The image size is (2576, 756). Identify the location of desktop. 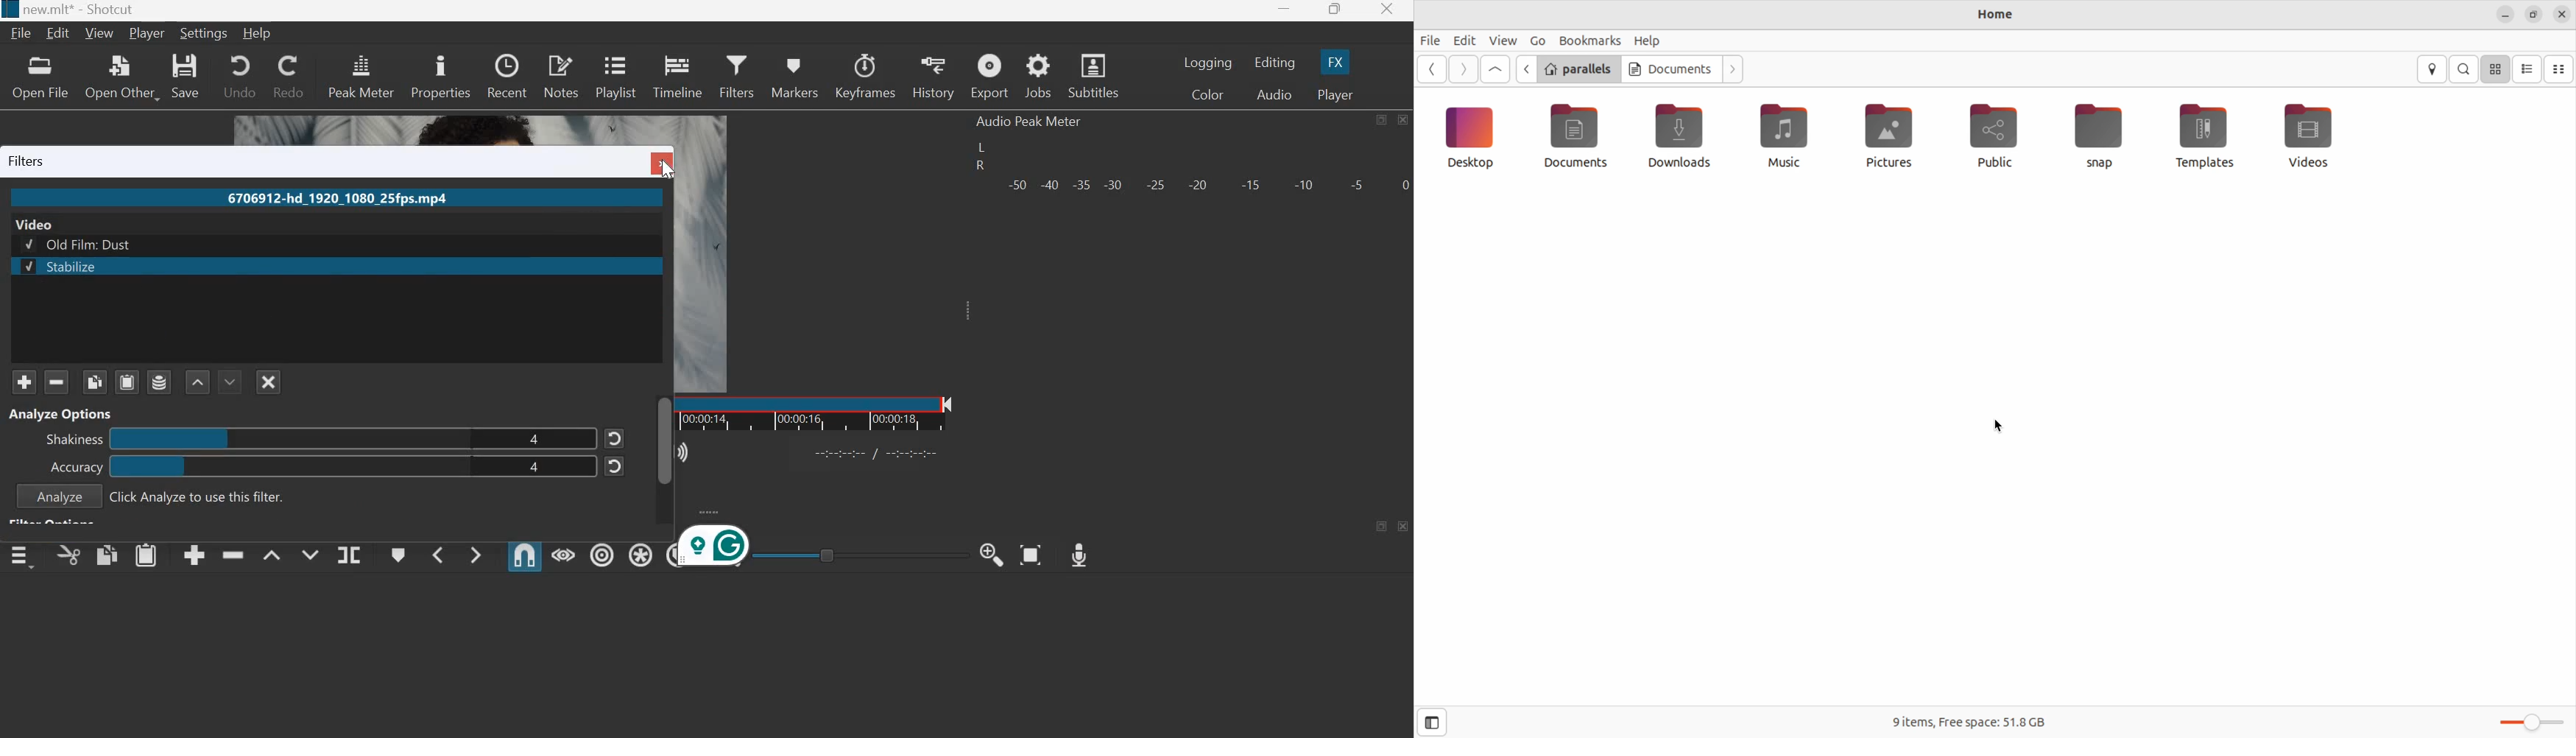
(1474, 140).